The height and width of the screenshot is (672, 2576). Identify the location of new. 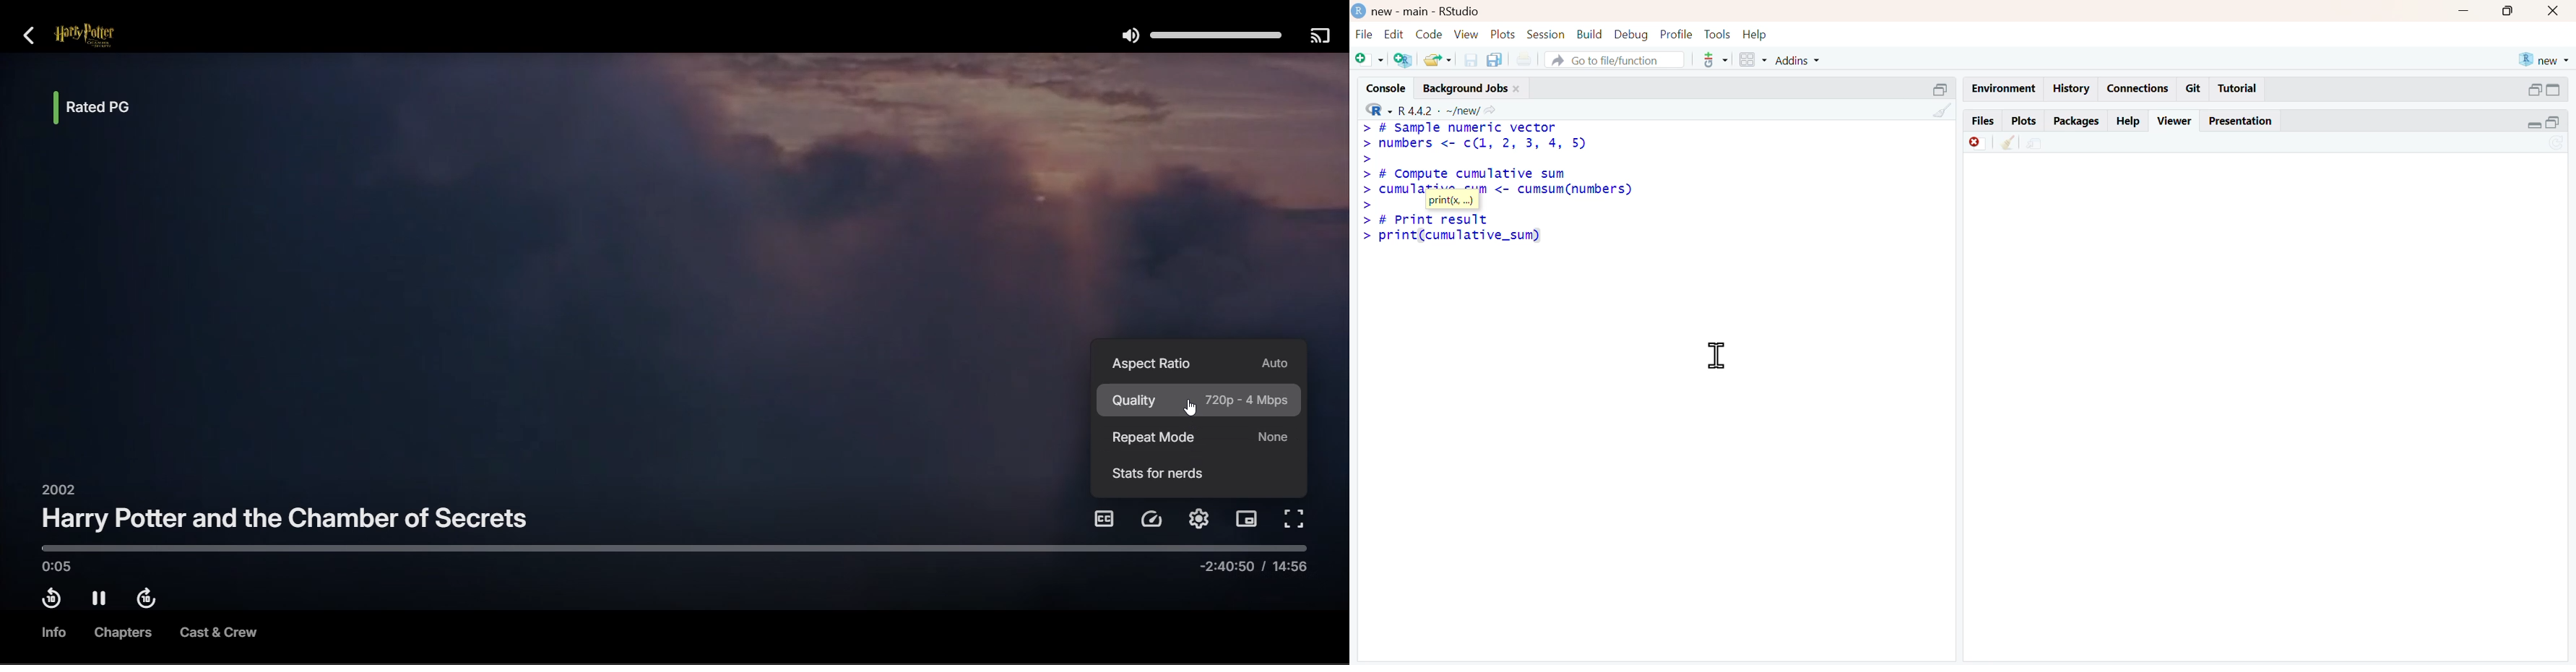
(2545, 60).